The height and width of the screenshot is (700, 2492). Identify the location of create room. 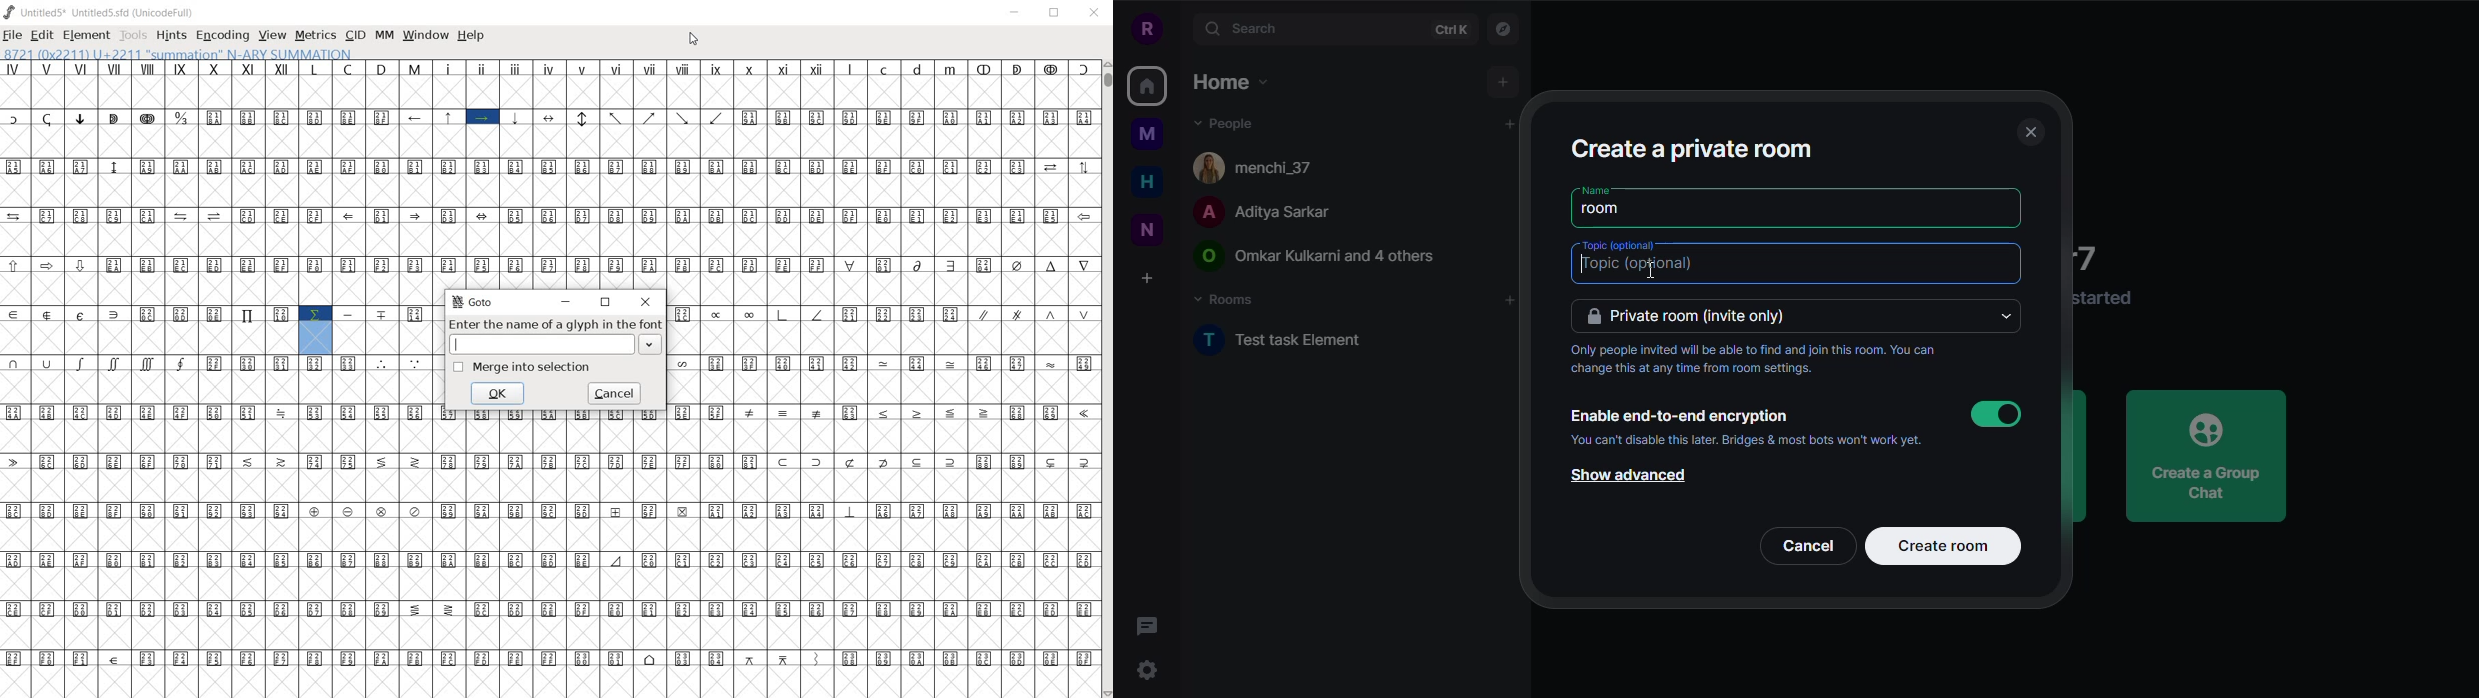
(1944, 545).